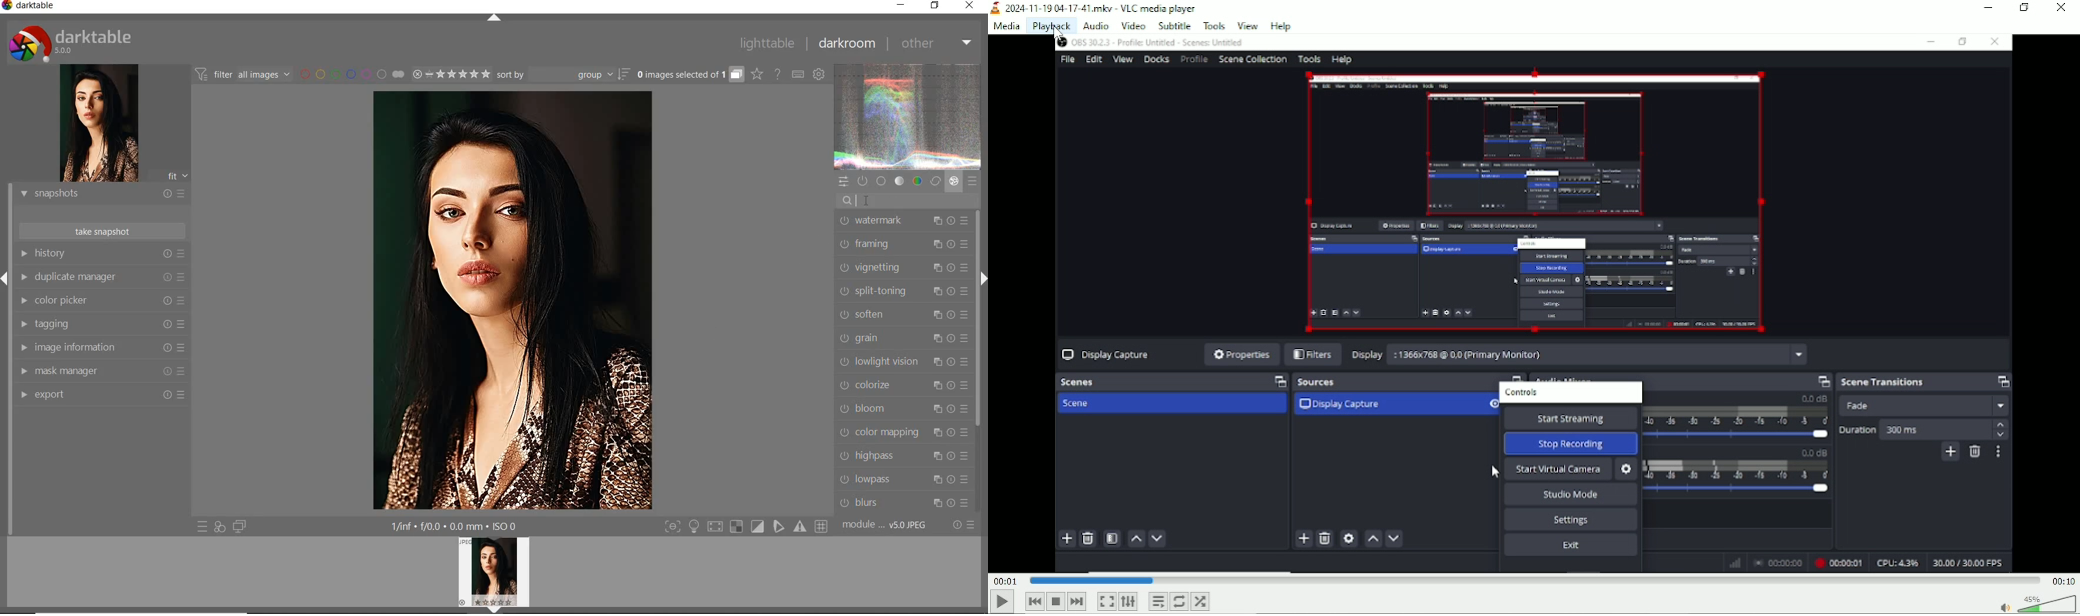 This screenshot has width=2100, height=616. I want to click on light sign , so click(695, 527).